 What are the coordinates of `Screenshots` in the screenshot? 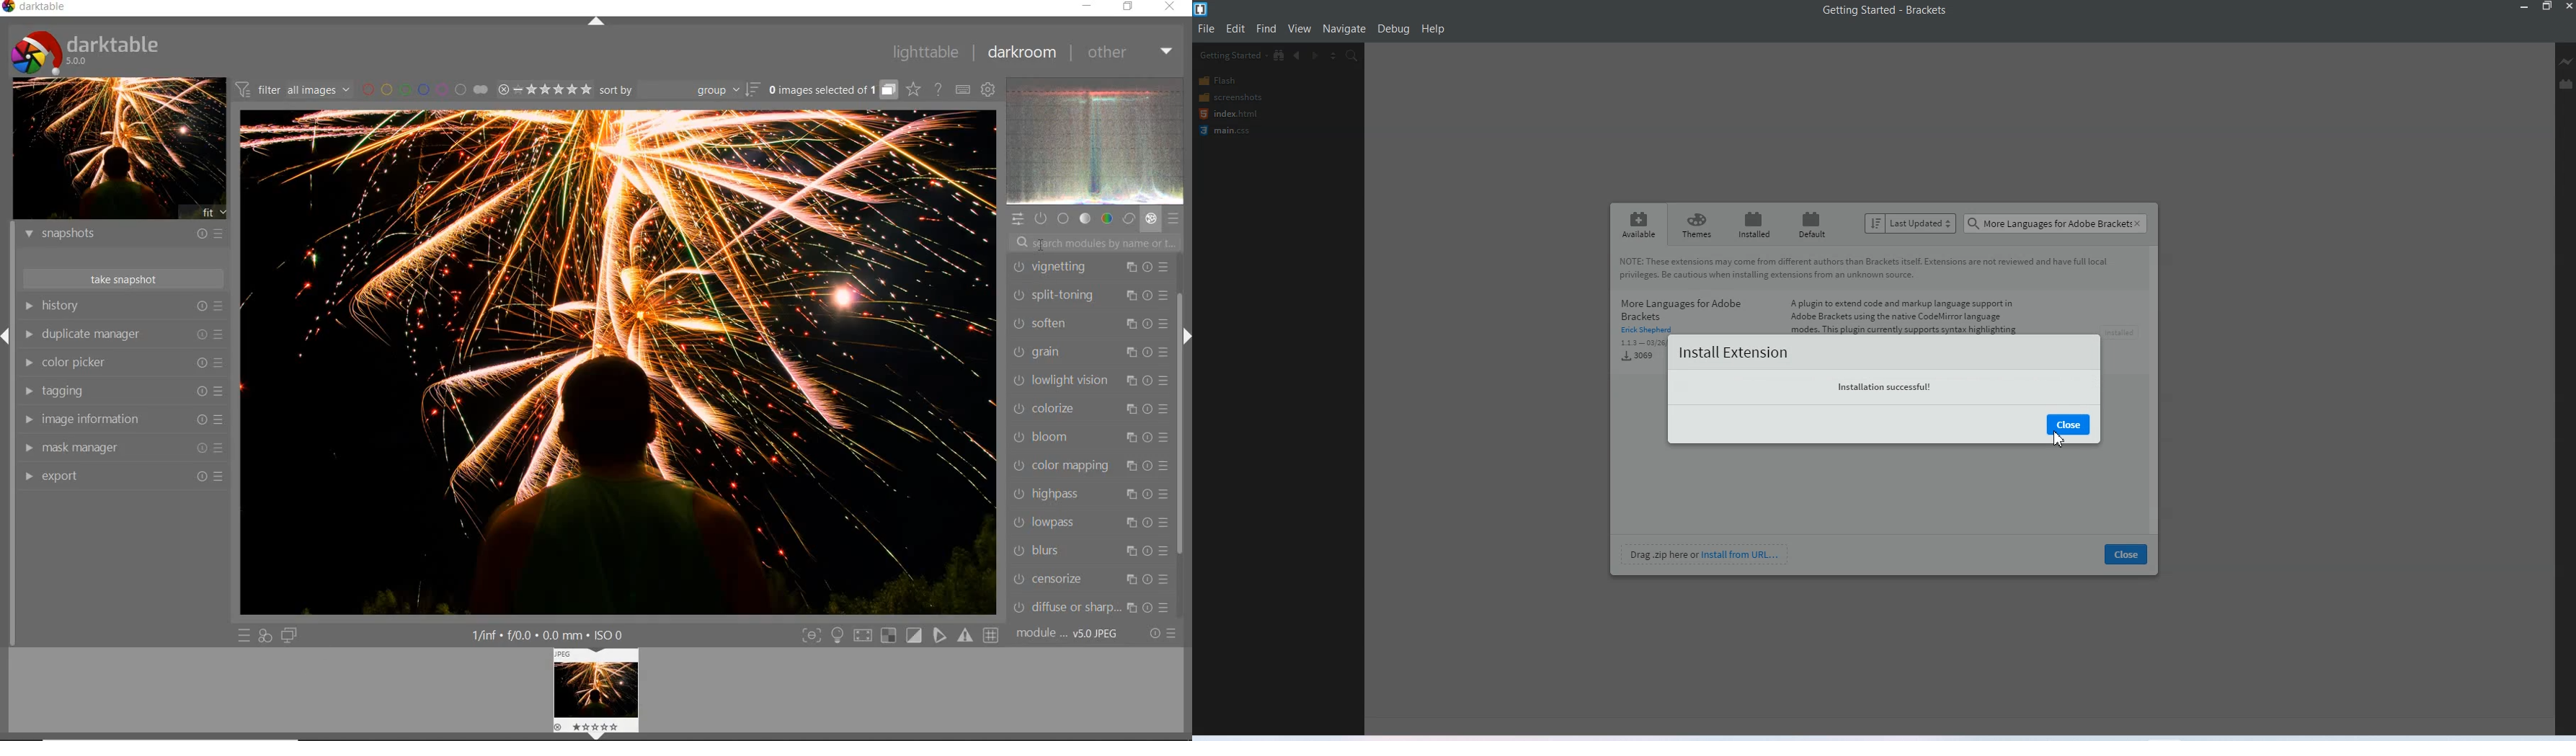 It's located at (1240, 98).